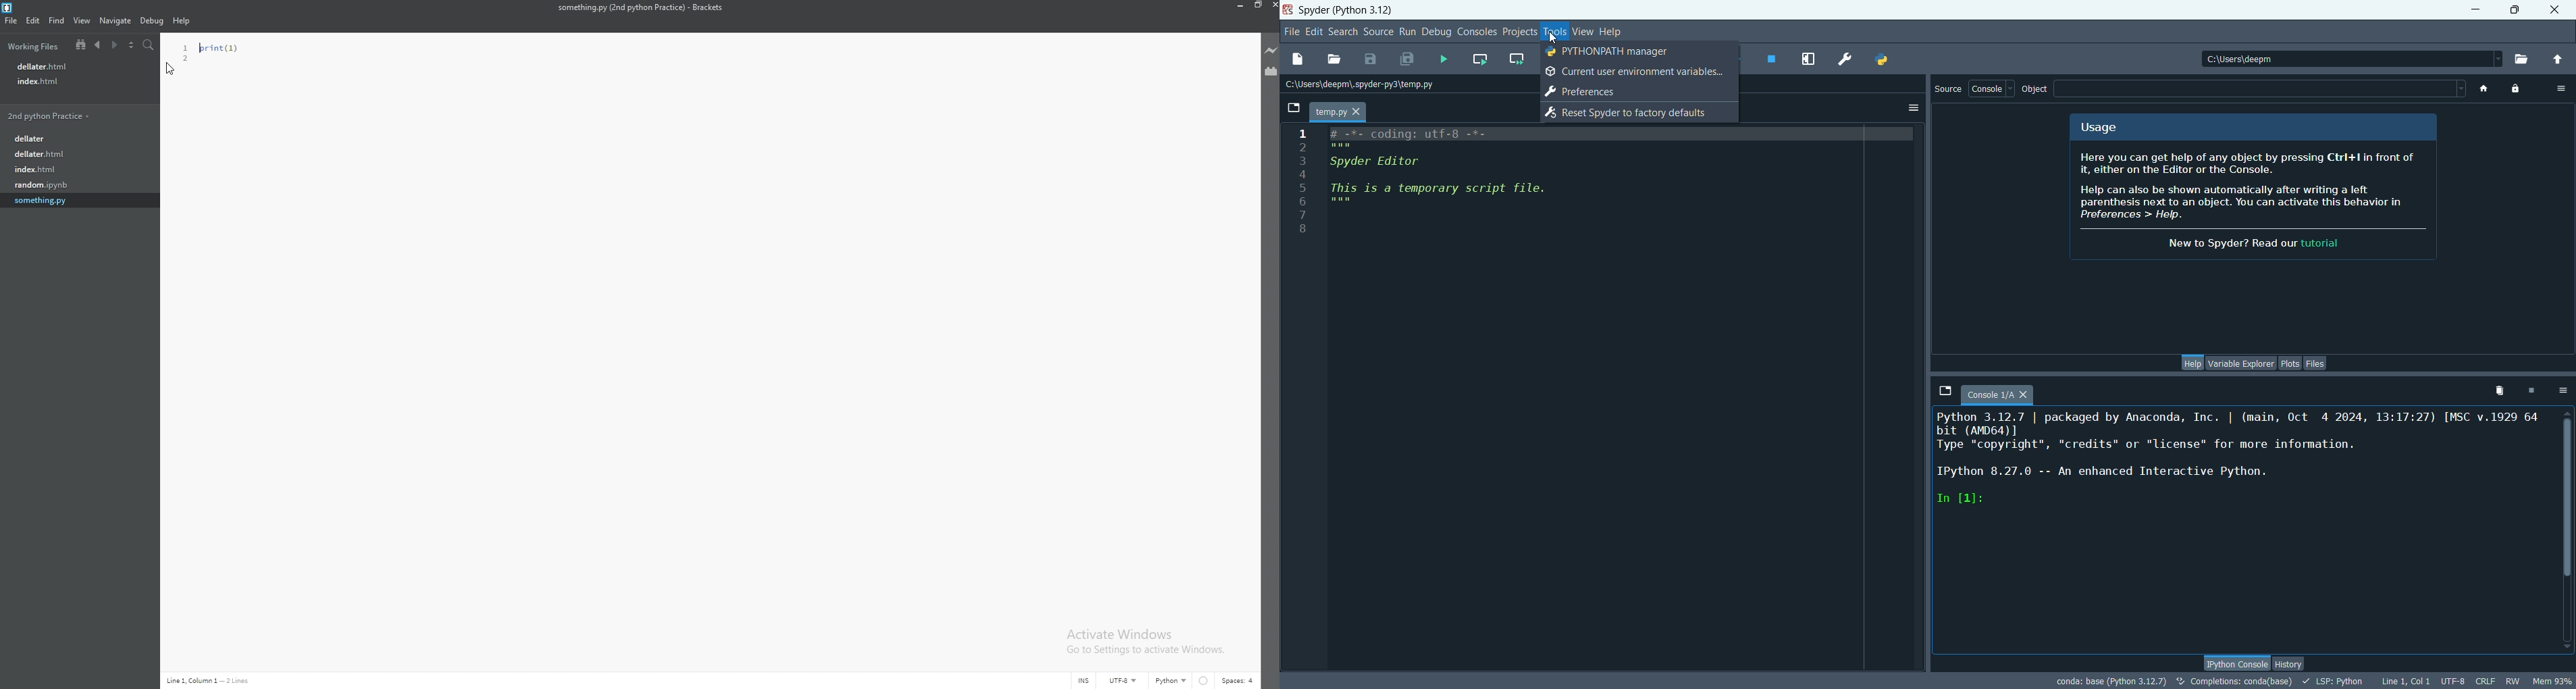 The height and width of the screenshot is (700, 2576). I want to click on code, so click(201, 47).